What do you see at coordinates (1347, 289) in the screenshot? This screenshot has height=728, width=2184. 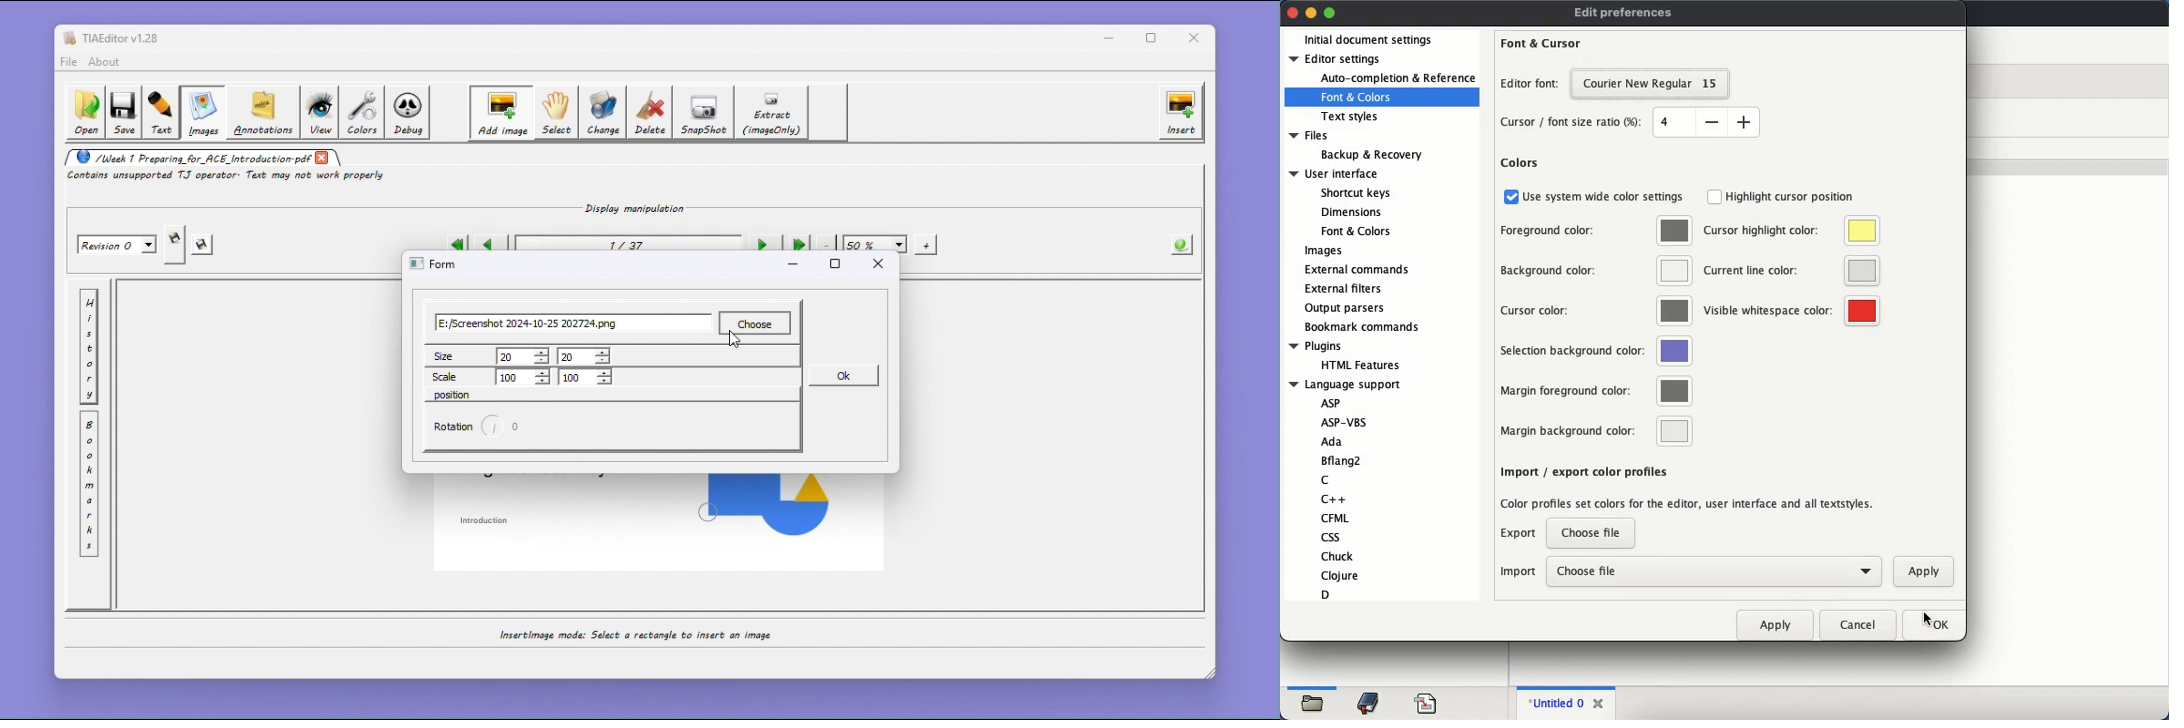 I see `external filters` at bounding box center [1347, 289].